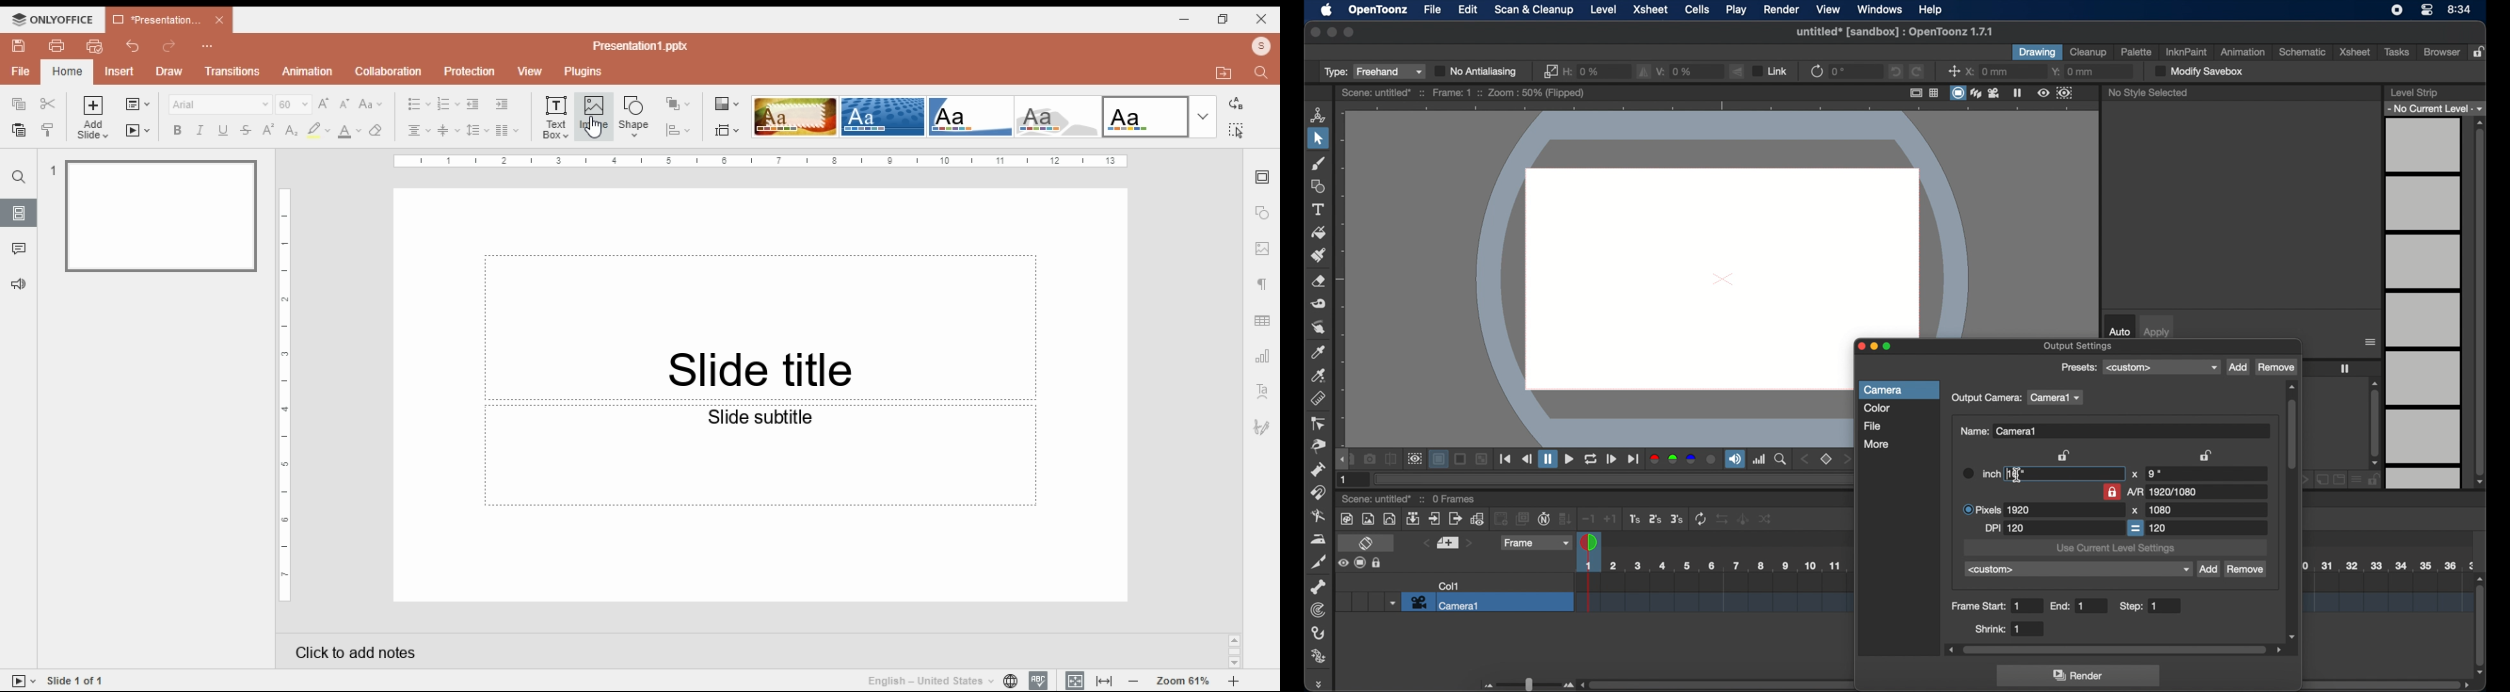 The image size is (2520, 700). What do you see at coordinates (2375, 423) in the screenshot?
I see `scroll box` at bounding box center [2375, 423].